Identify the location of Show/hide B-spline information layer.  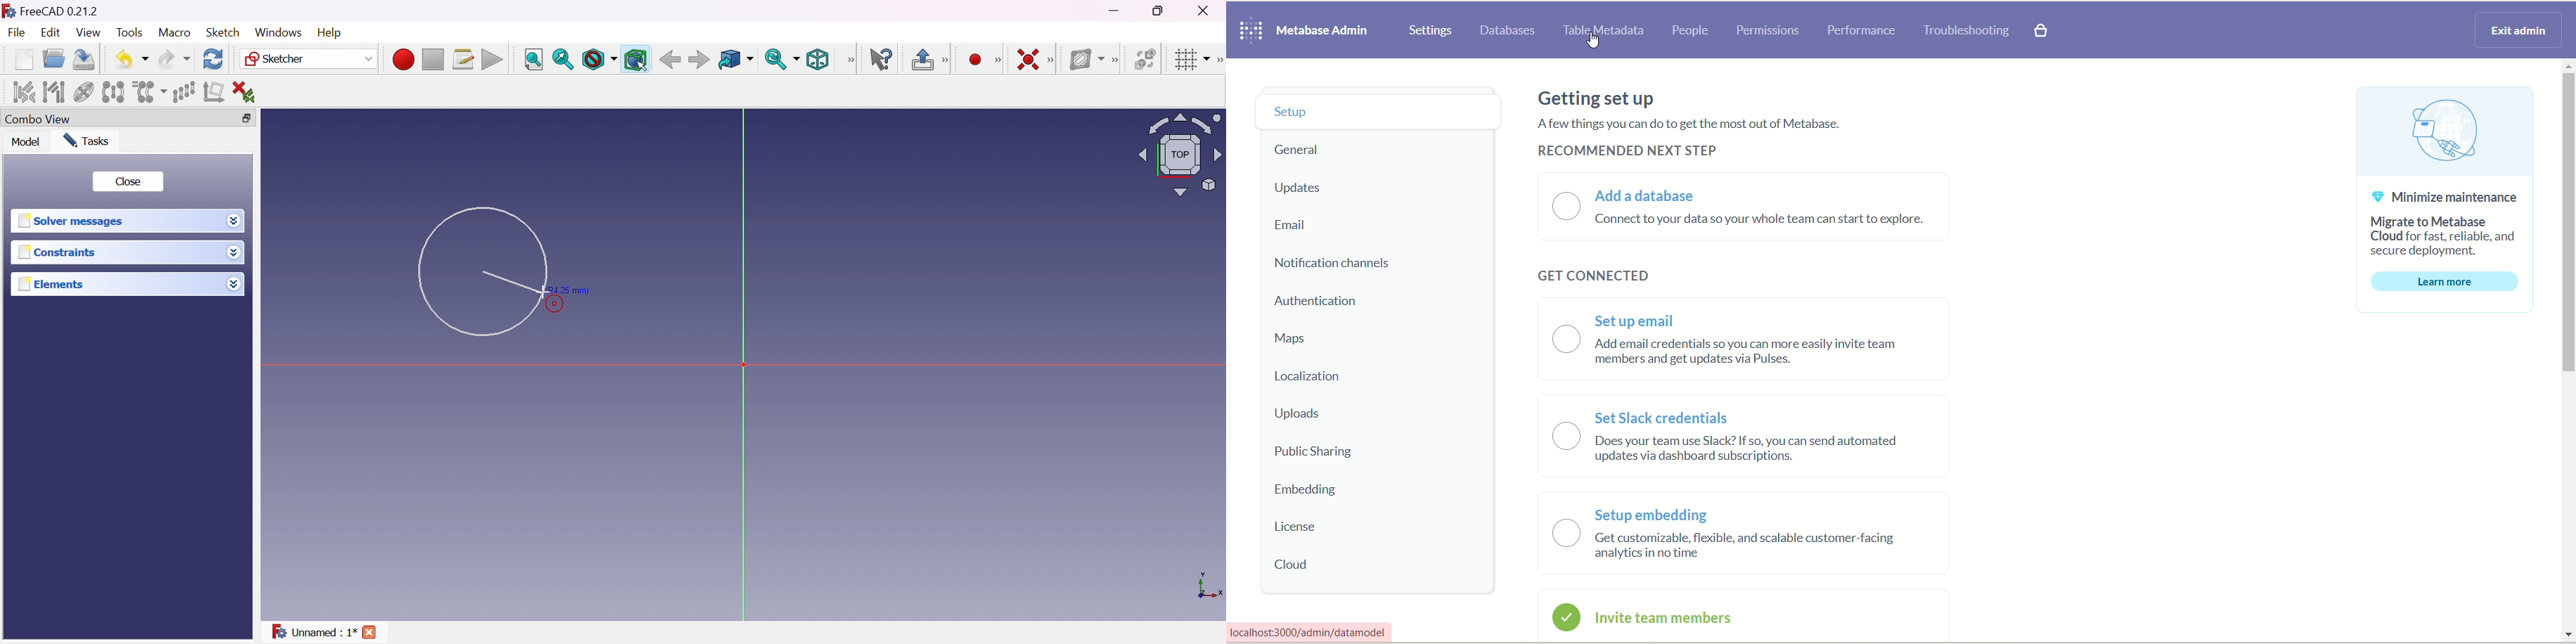
(1087, 60).